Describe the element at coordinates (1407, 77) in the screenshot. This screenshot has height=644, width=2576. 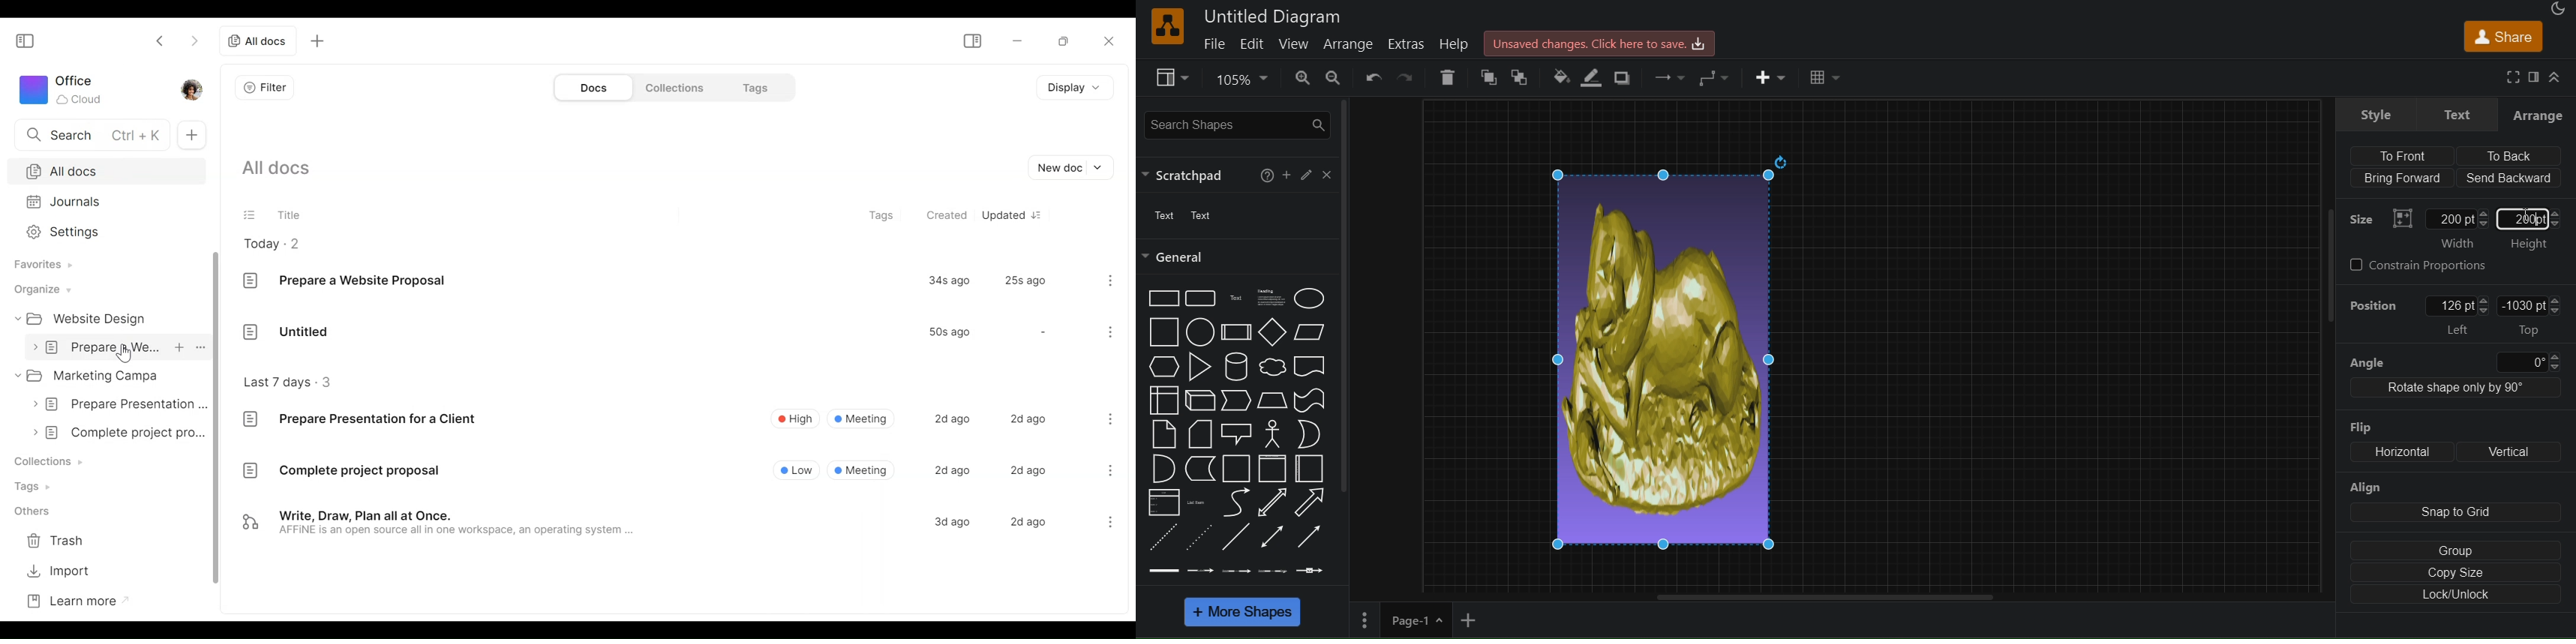
I see `redo` at that location.